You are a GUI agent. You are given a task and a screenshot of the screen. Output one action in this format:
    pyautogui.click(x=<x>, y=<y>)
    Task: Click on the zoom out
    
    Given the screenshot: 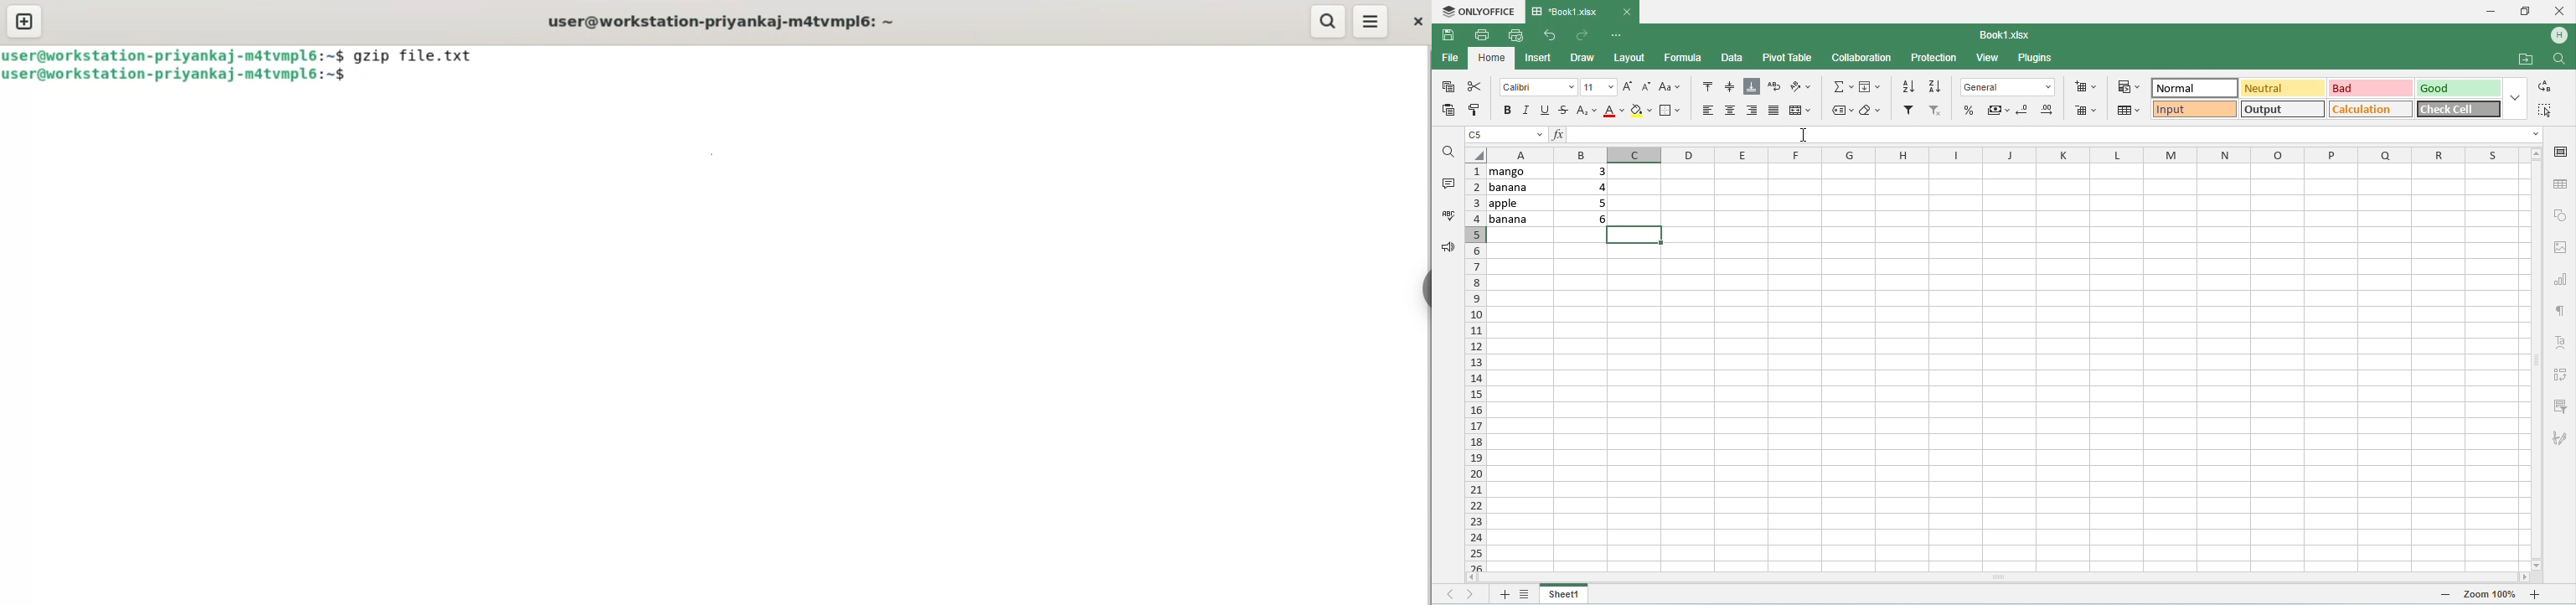 What is the action you would take?
    pyautogui.click(x=2536, y=594)
    